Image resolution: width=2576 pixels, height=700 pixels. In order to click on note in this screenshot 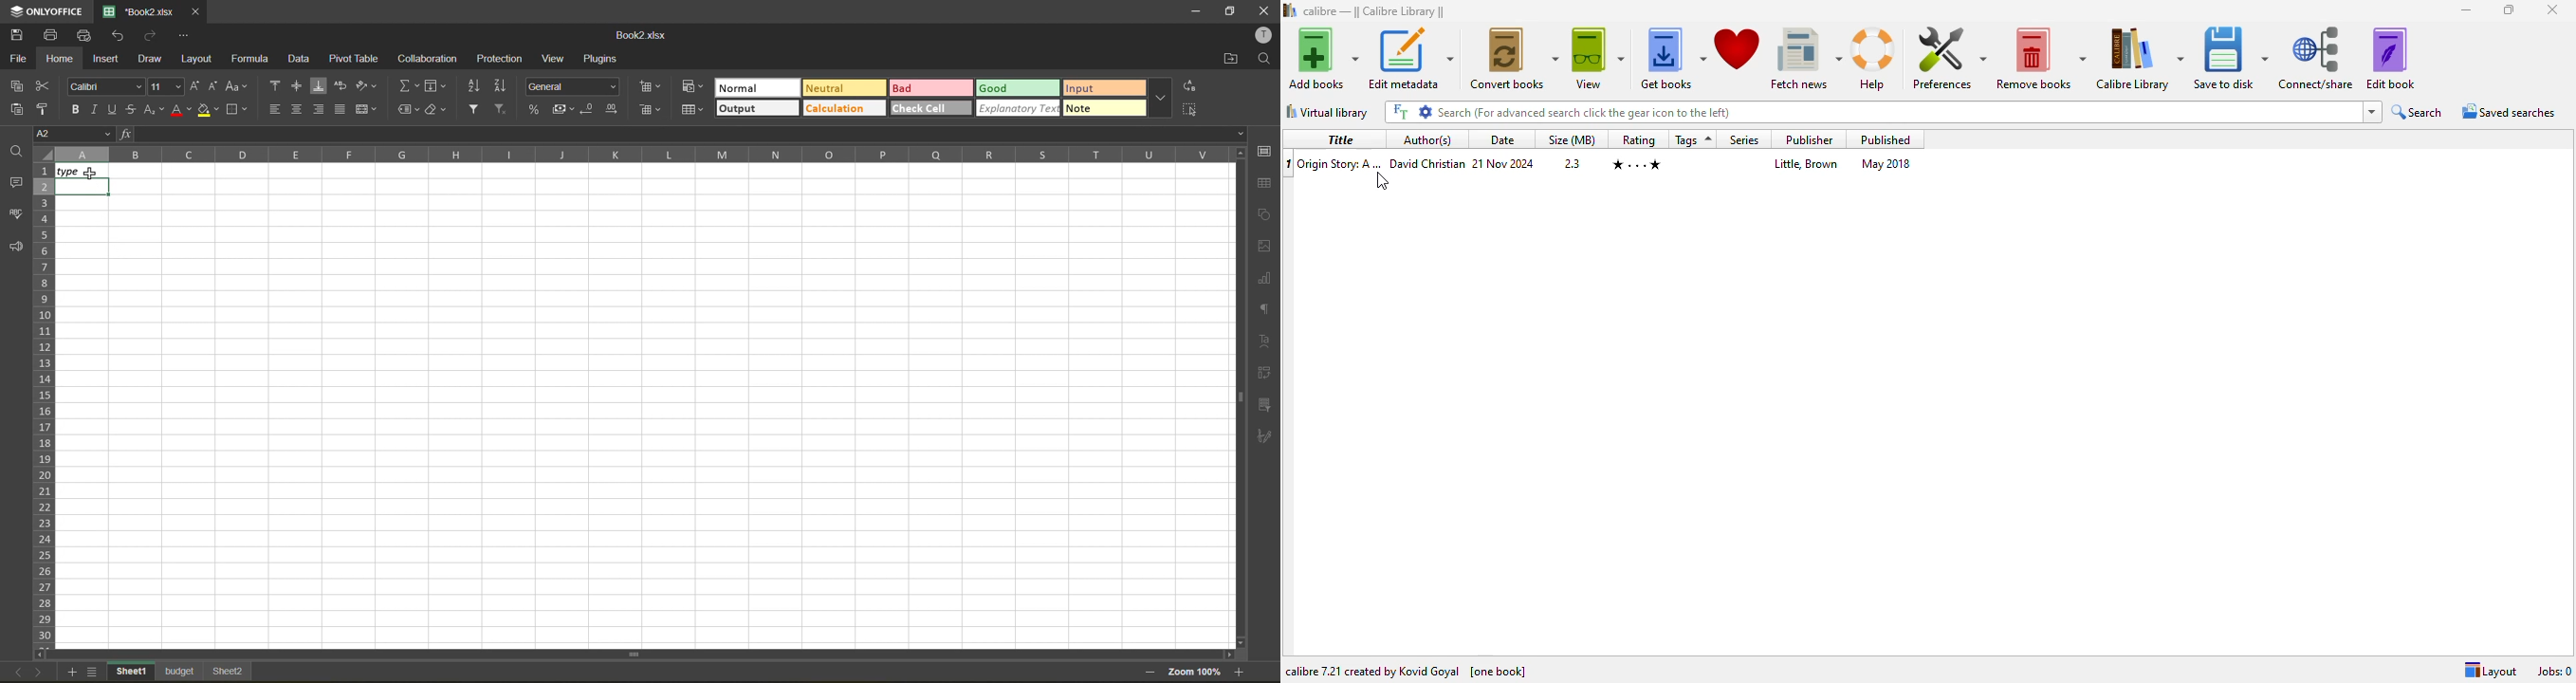, I will do `click(1105, 108)`.